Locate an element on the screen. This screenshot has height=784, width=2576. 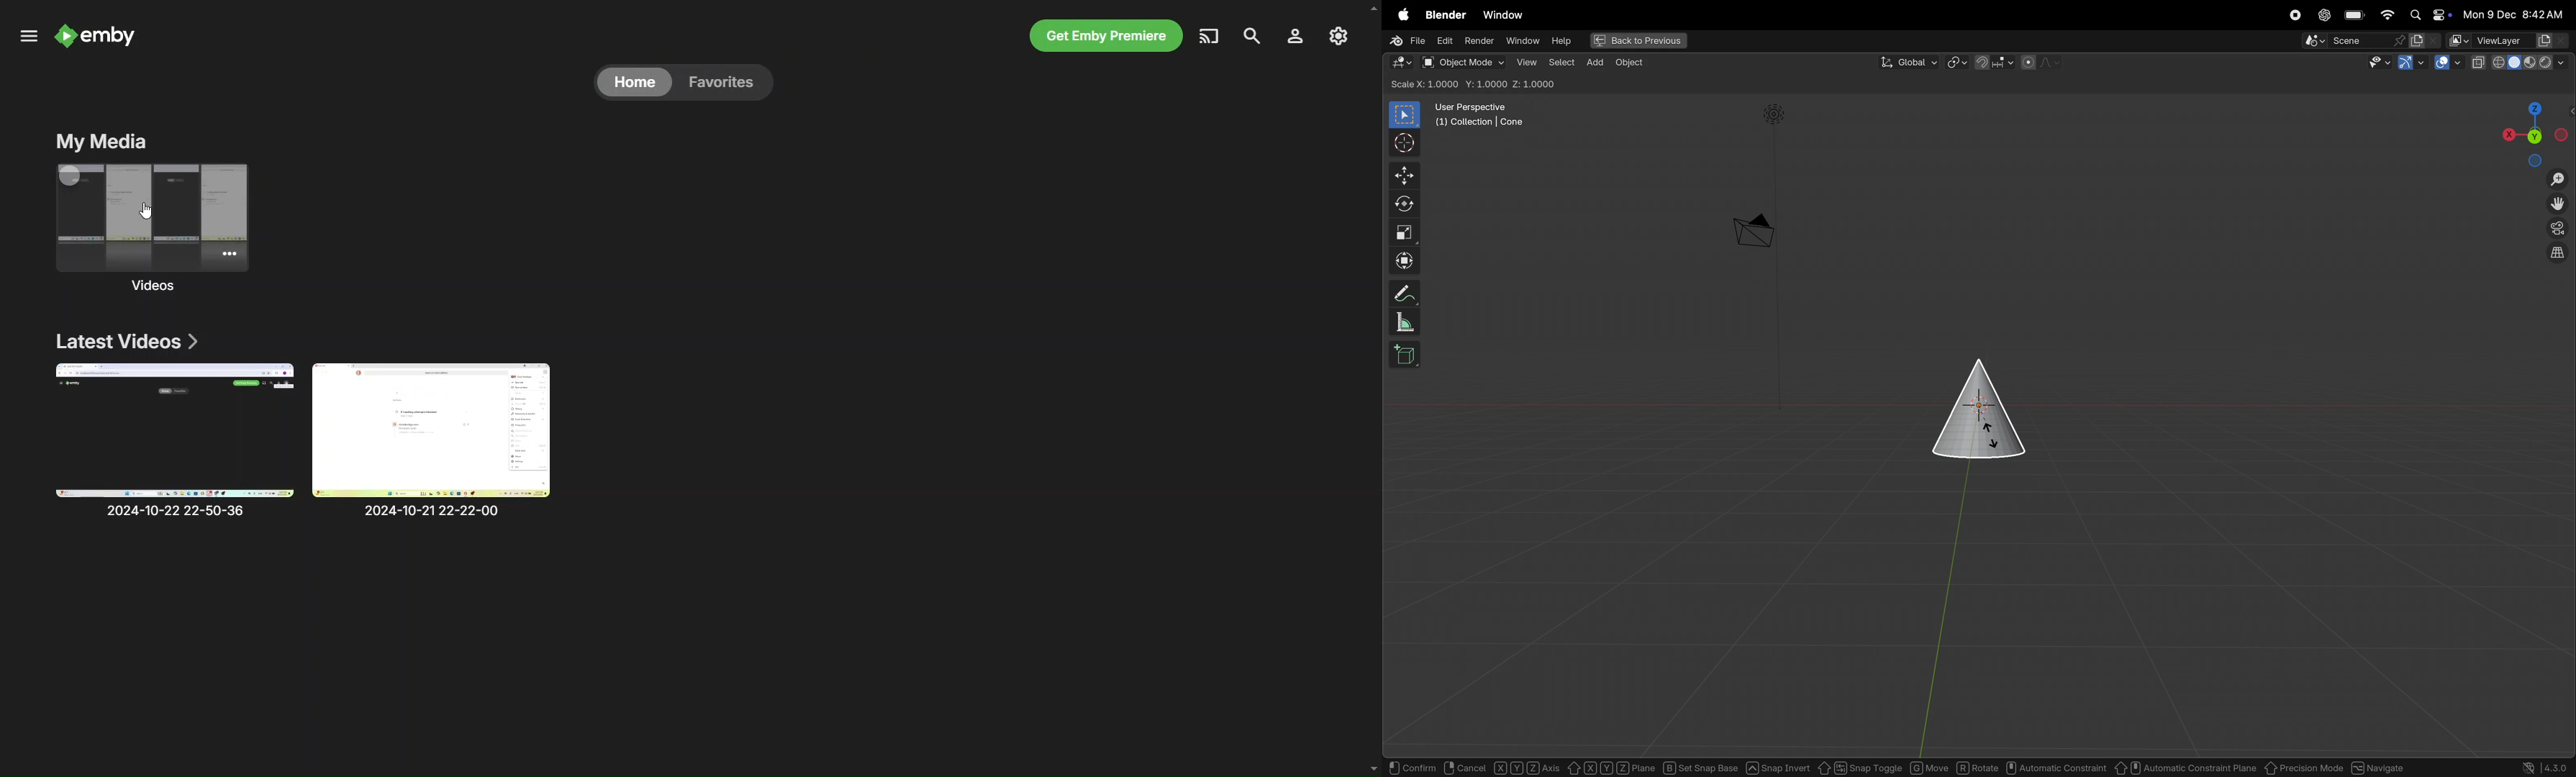
show visinlilty is located at coordinates (2380, 63).